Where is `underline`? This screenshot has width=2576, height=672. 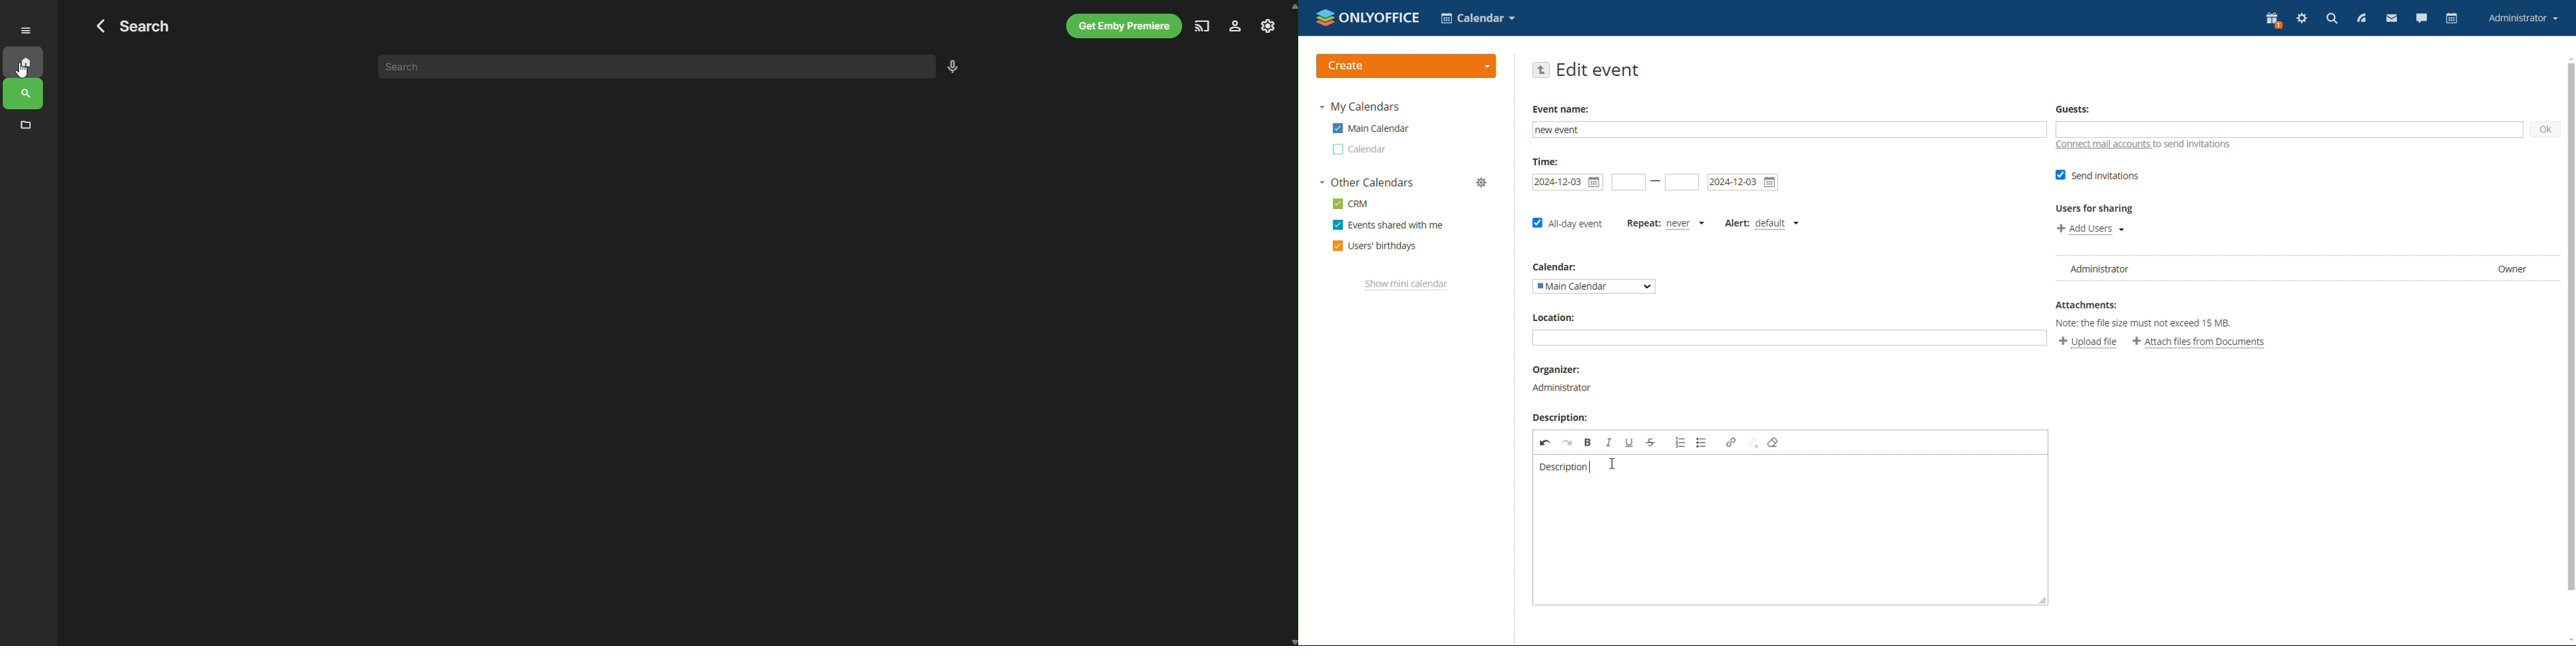 underline is located at coordinates (1629, 442).